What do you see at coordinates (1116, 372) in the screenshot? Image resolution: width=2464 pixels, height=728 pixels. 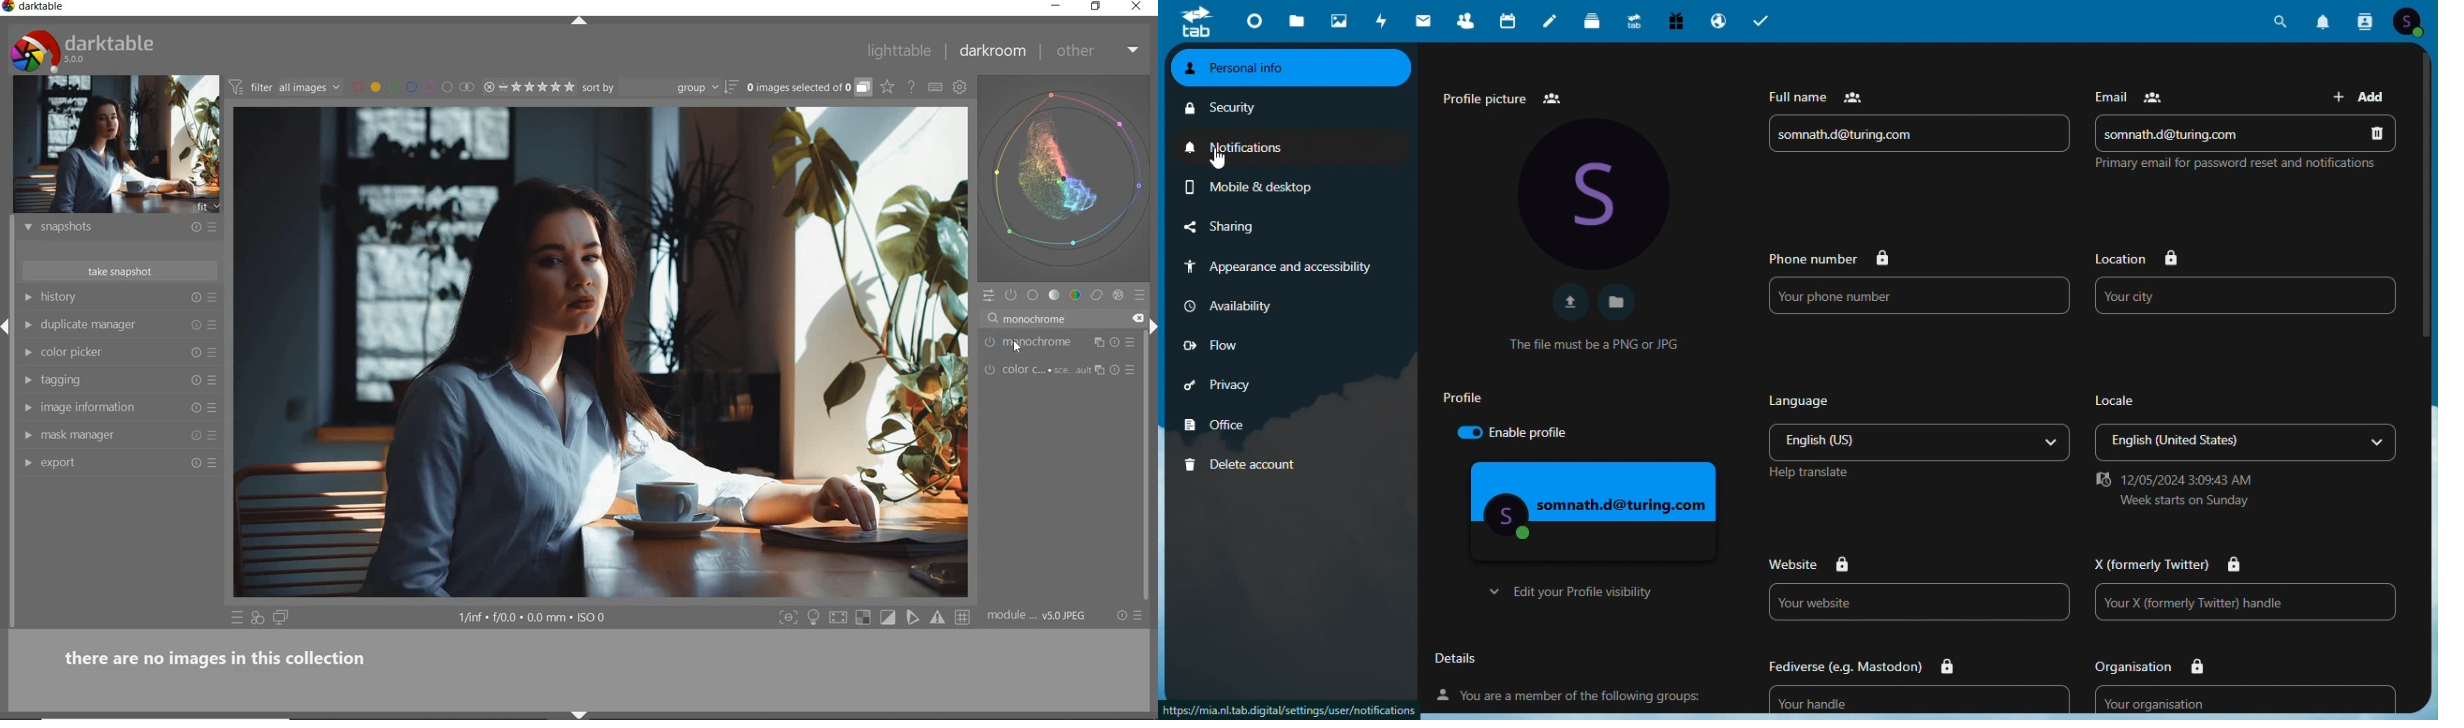 I see `` at bounding box center [1116, 372].